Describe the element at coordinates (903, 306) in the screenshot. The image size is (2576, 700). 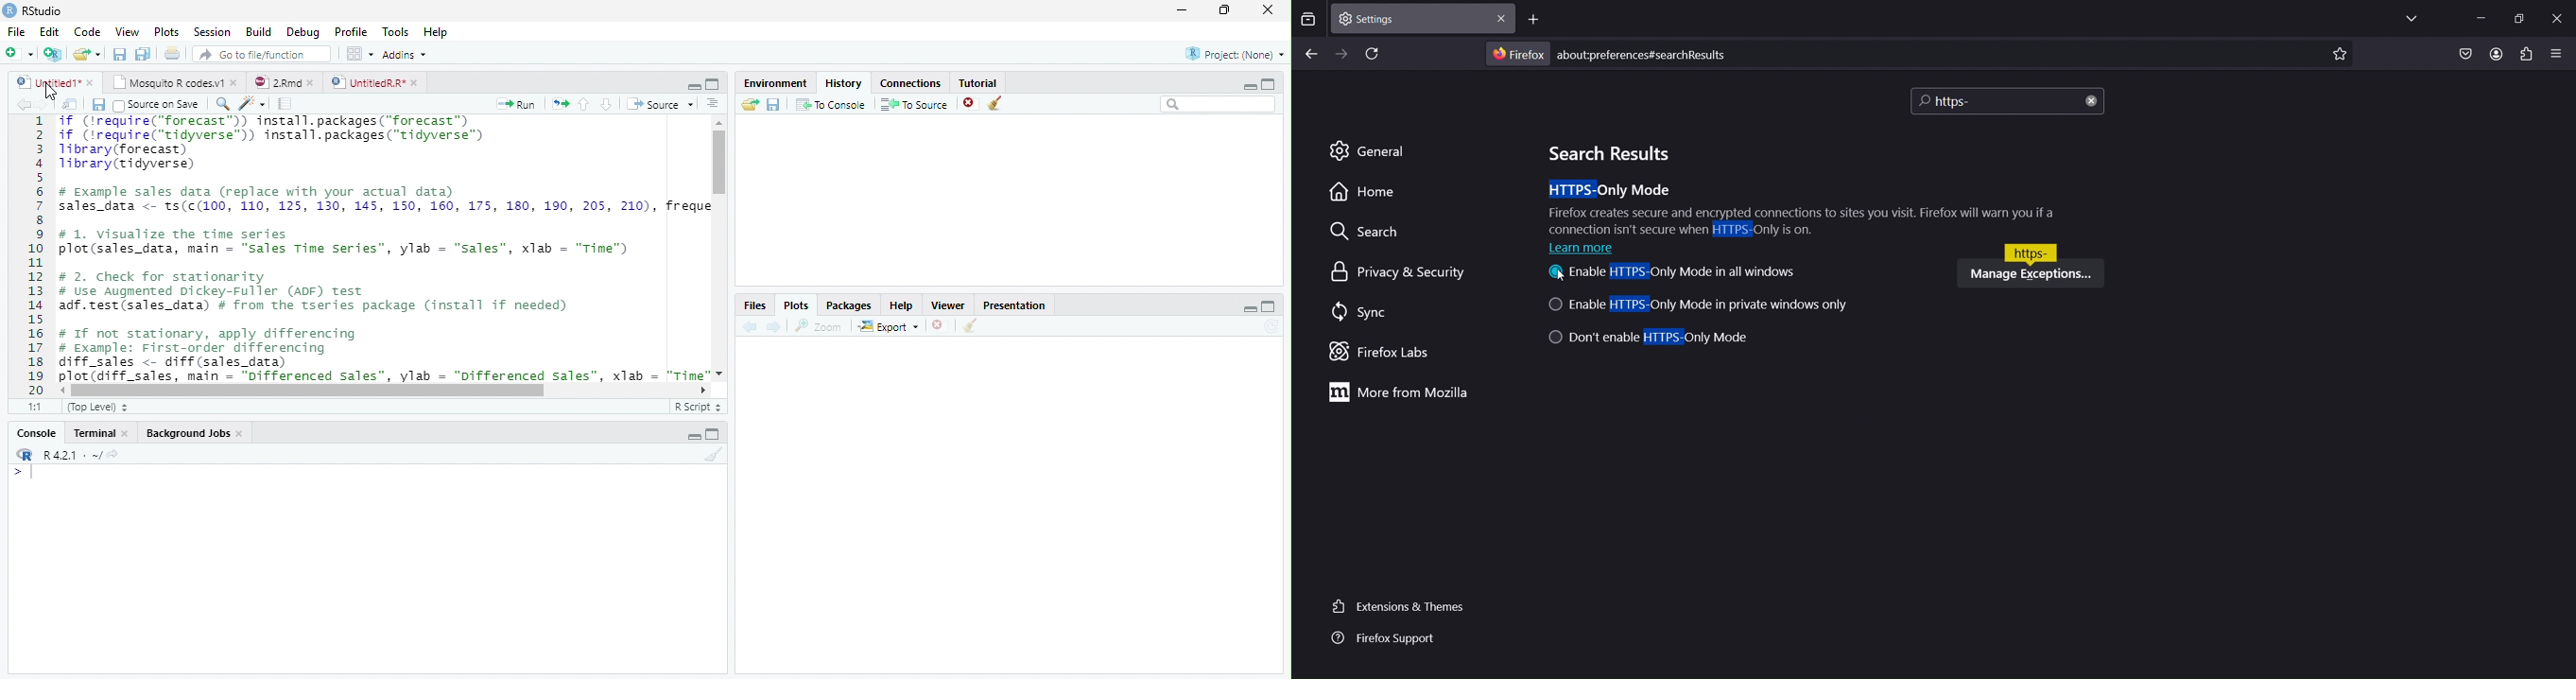
I see `Help` at that location.